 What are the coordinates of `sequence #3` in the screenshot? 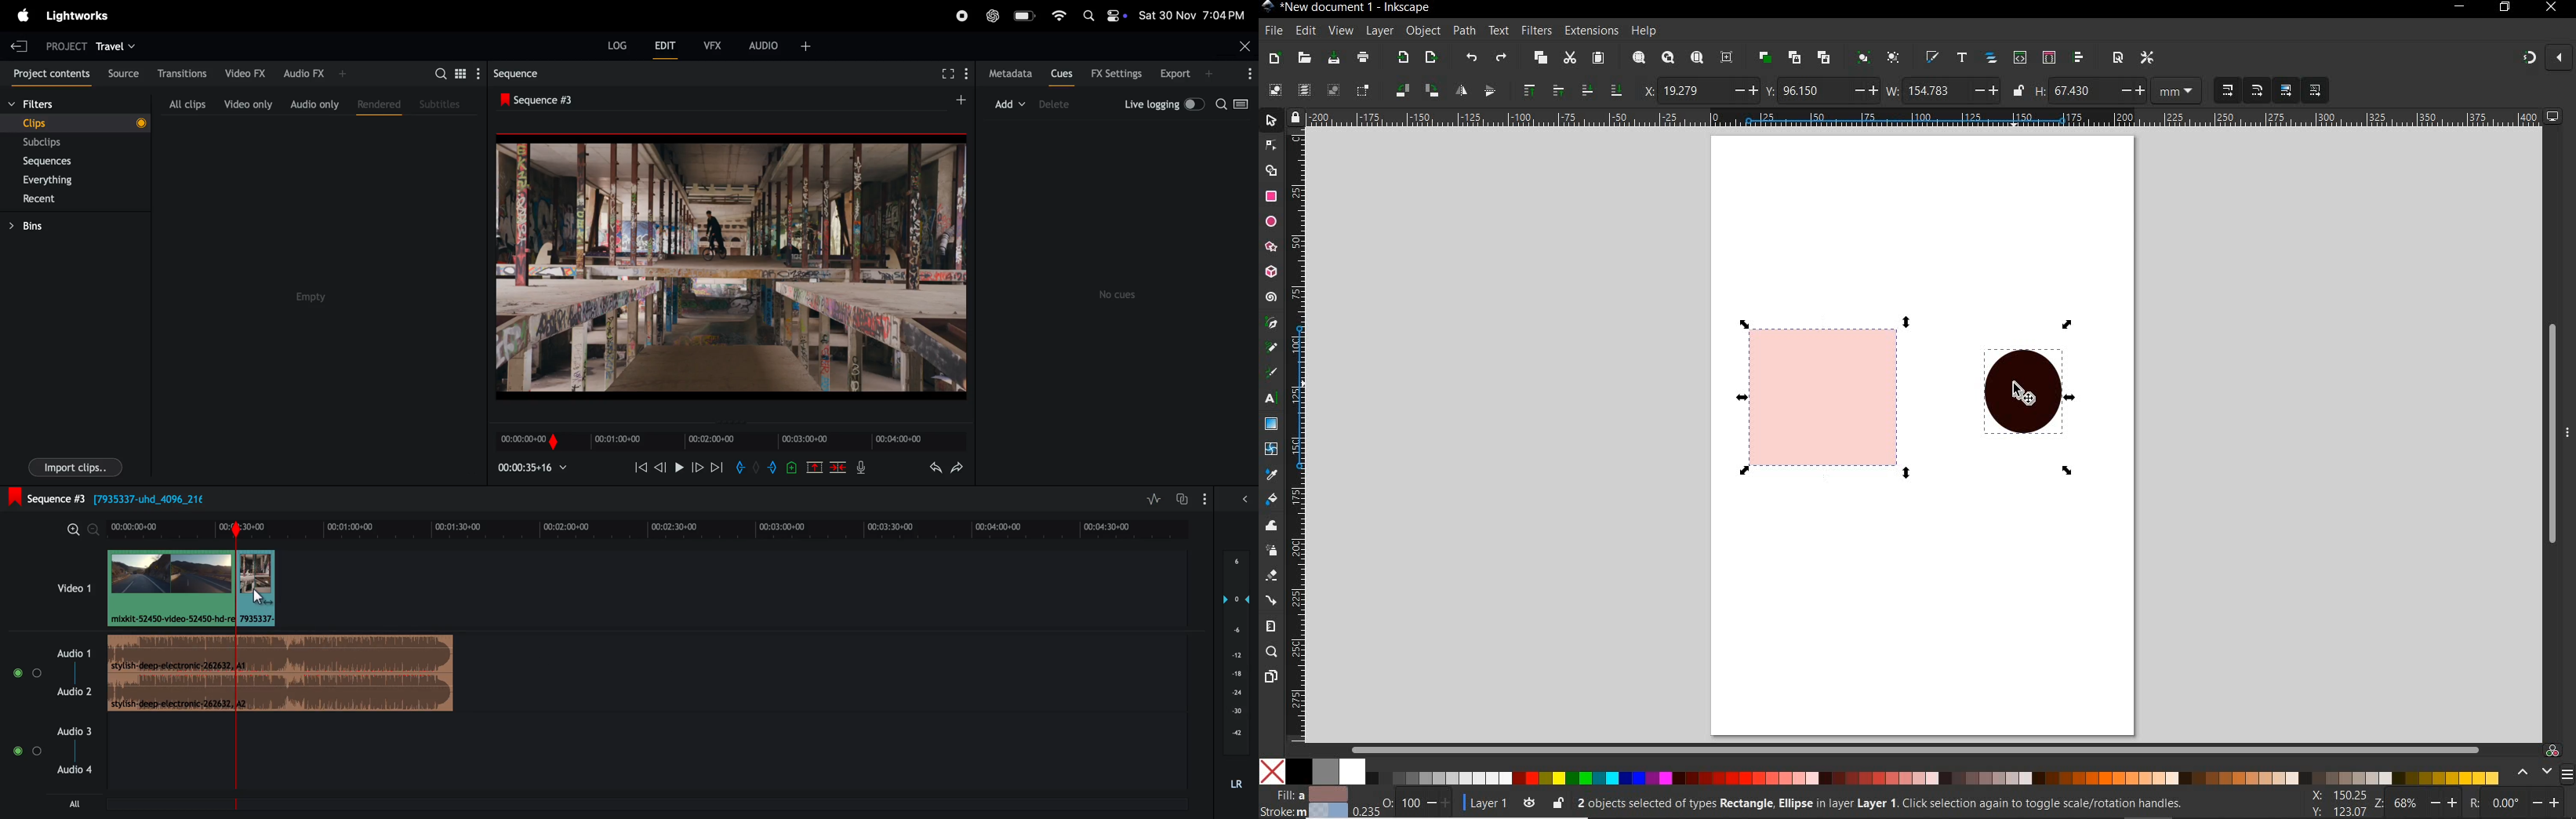 It's located at (549, 97).